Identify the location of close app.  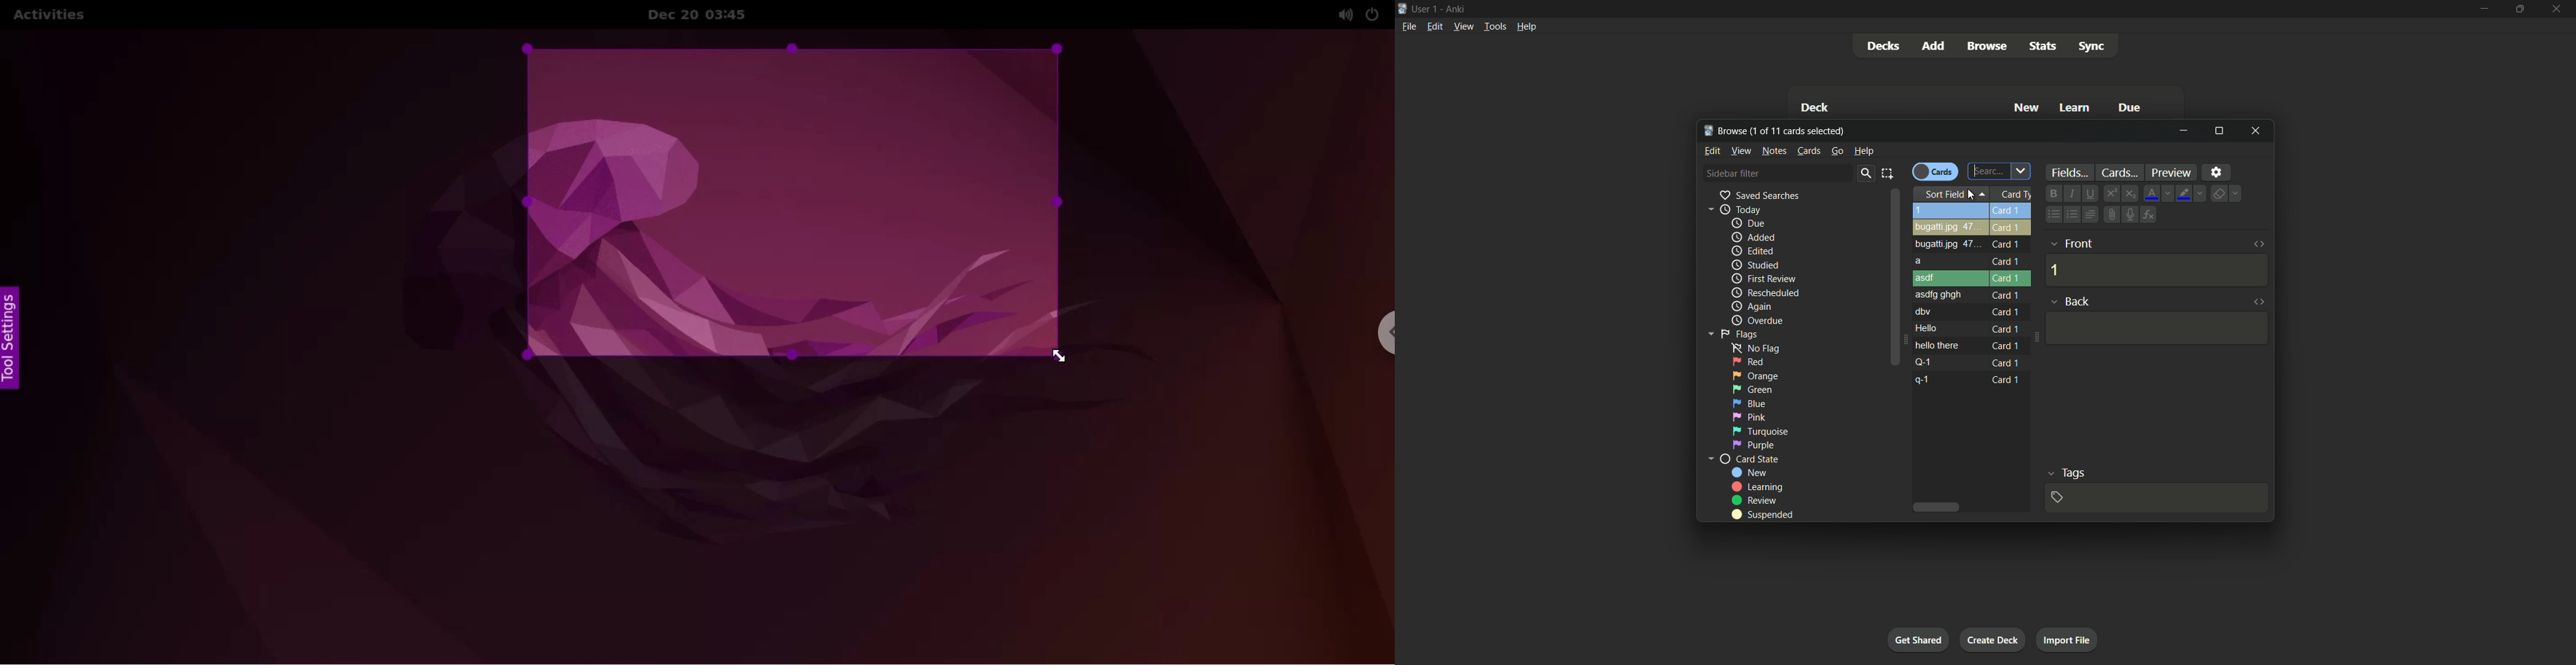
(2558, 9).